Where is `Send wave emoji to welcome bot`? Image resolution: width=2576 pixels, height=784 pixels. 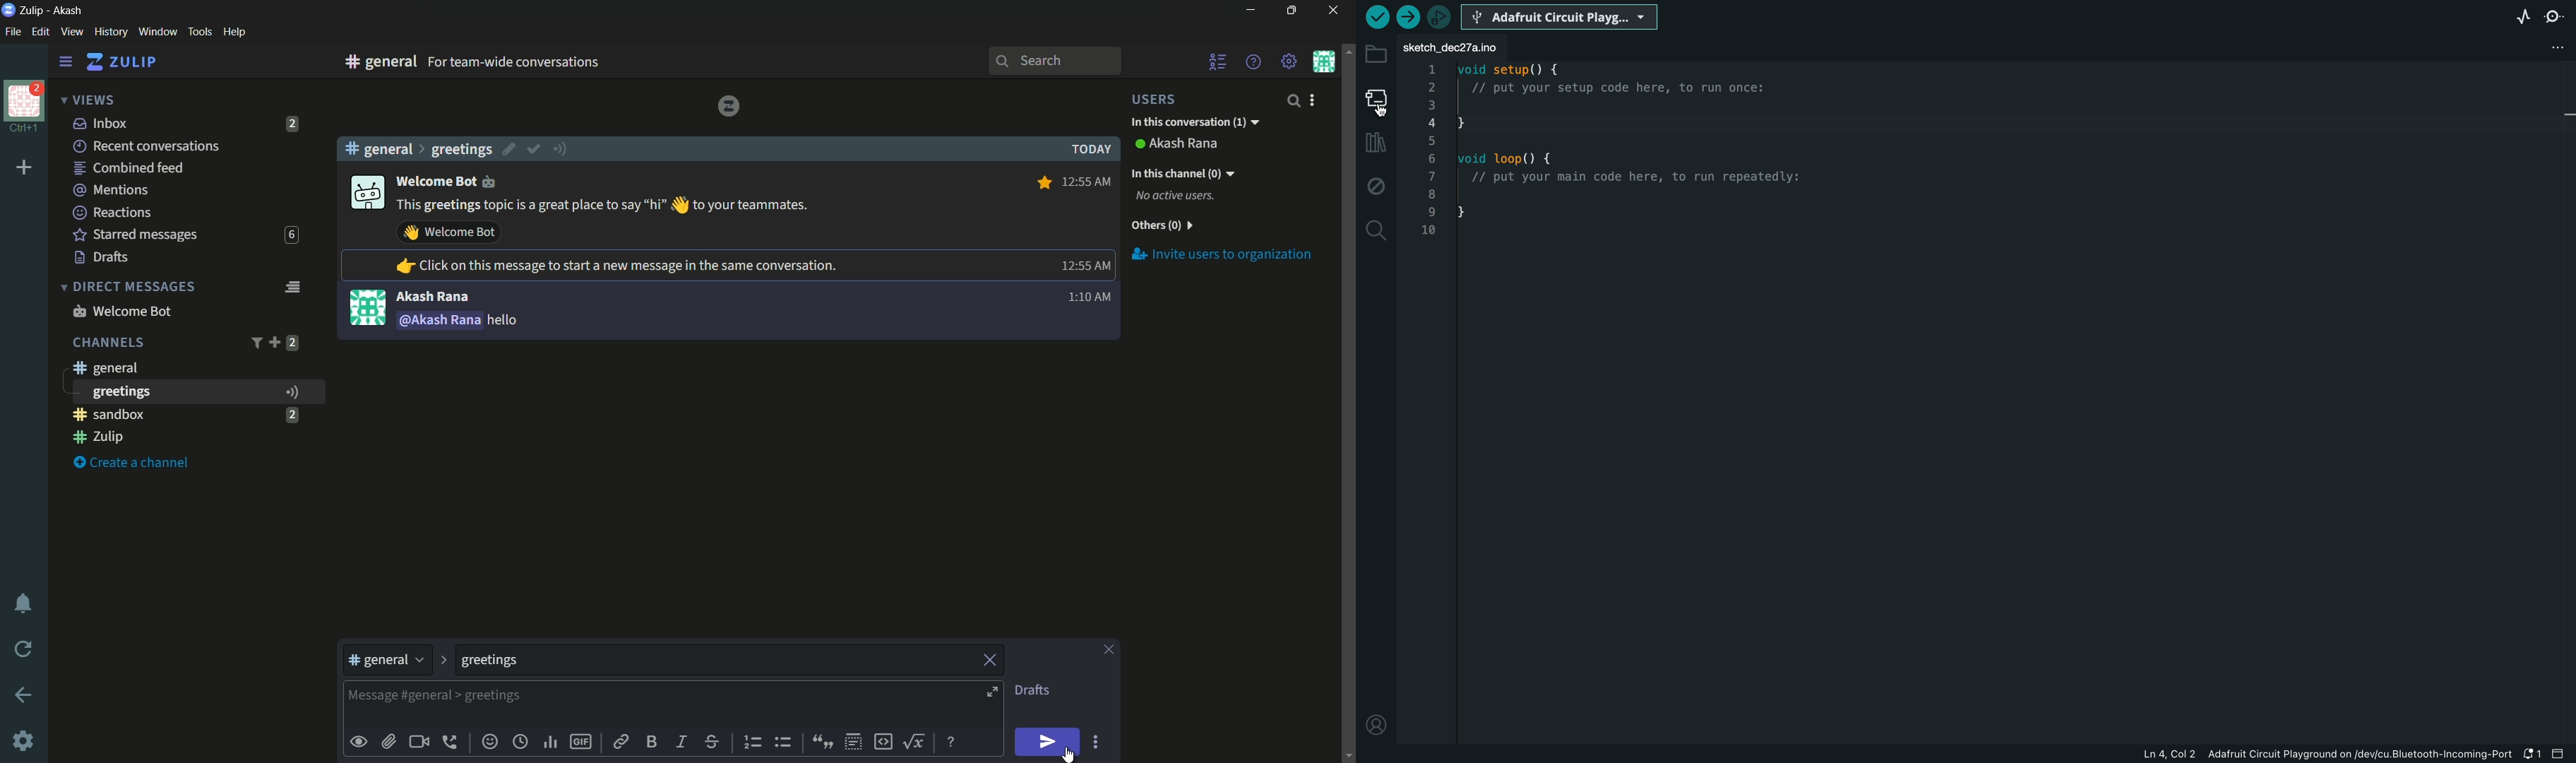
Send wave emoji to welcome bot is located at coordinates (449, 232).